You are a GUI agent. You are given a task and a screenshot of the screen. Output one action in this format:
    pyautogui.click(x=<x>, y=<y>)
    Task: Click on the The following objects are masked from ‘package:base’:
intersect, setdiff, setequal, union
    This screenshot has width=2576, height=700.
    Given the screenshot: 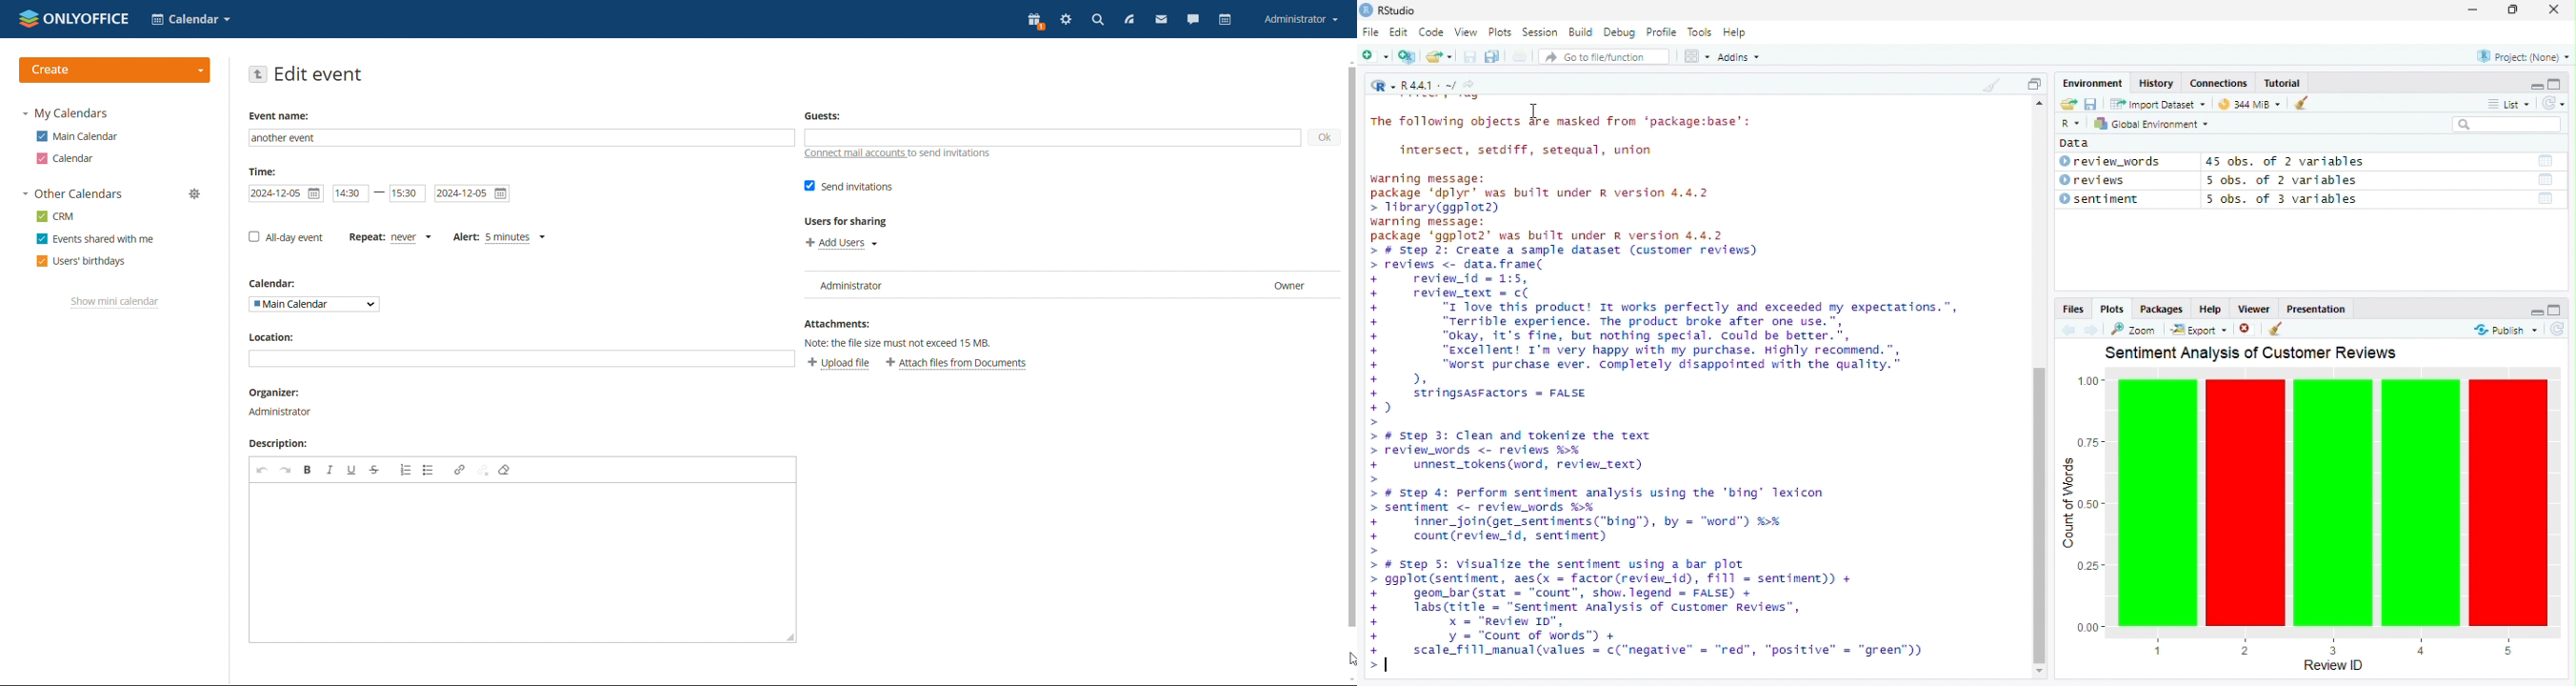 What is the action you would take?
    pyautogui.click(x=1568, y=134)
    